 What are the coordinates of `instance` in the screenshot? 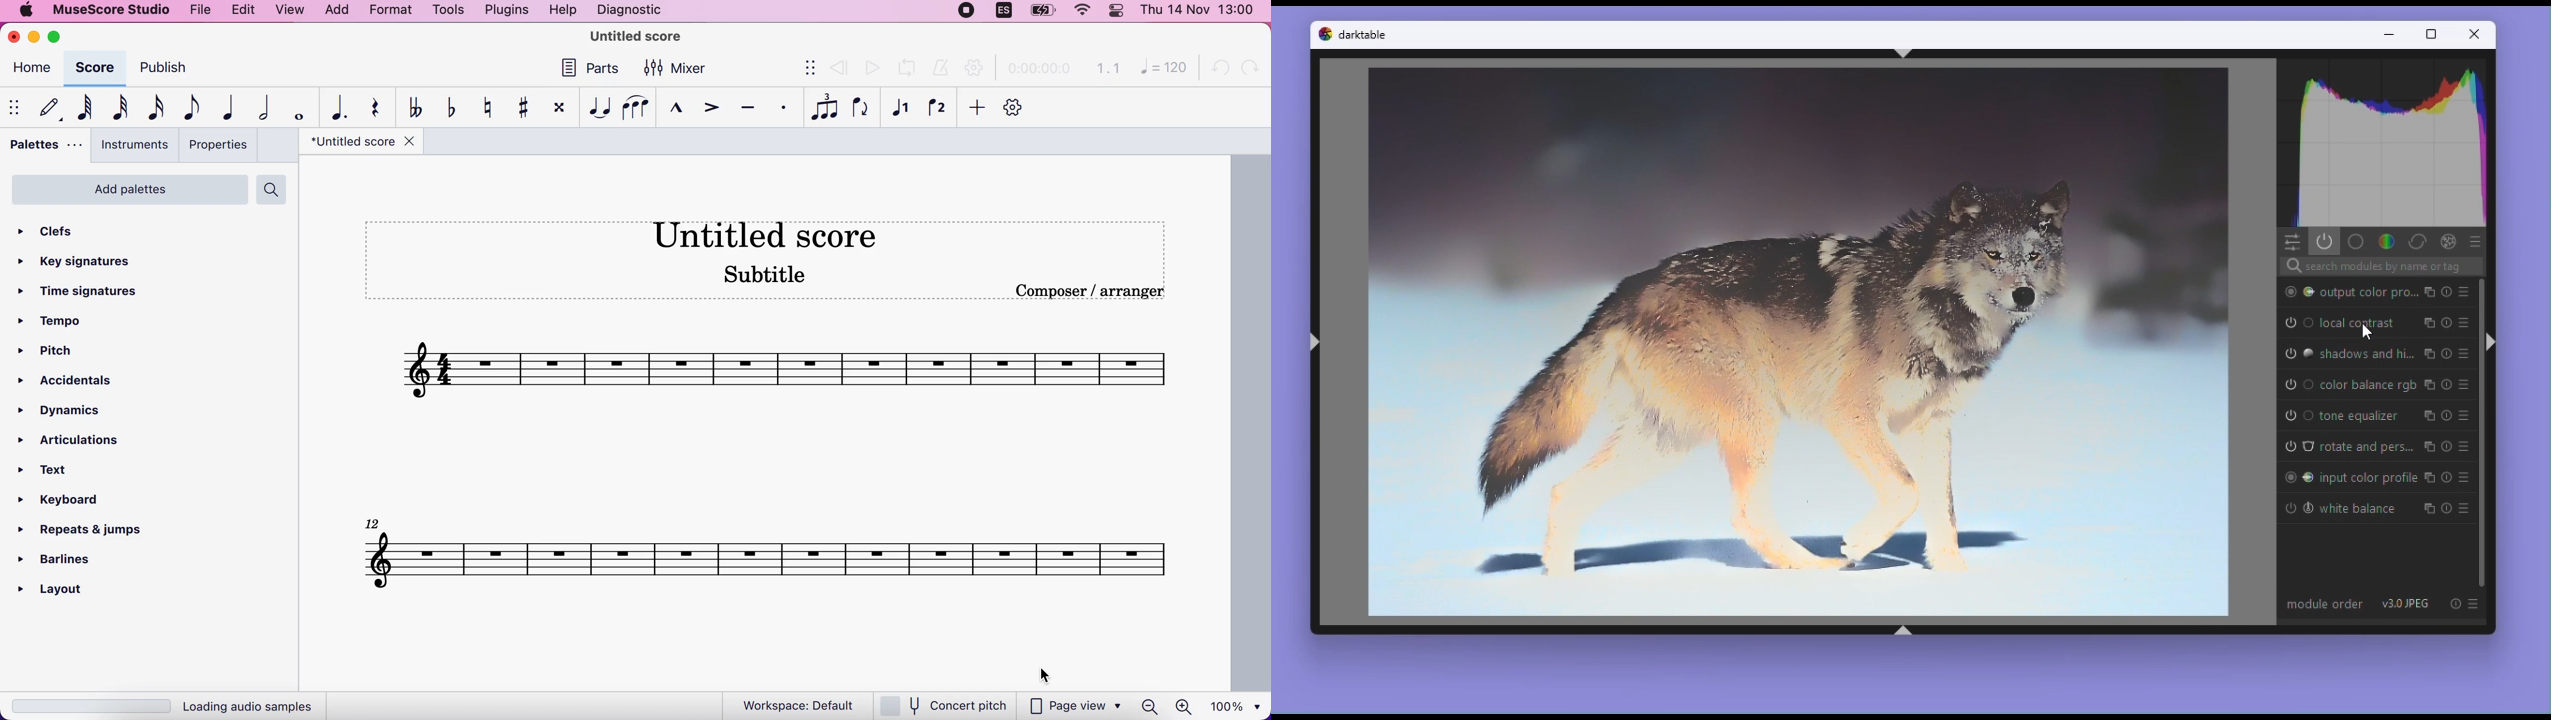 It's located at (2428, 291).